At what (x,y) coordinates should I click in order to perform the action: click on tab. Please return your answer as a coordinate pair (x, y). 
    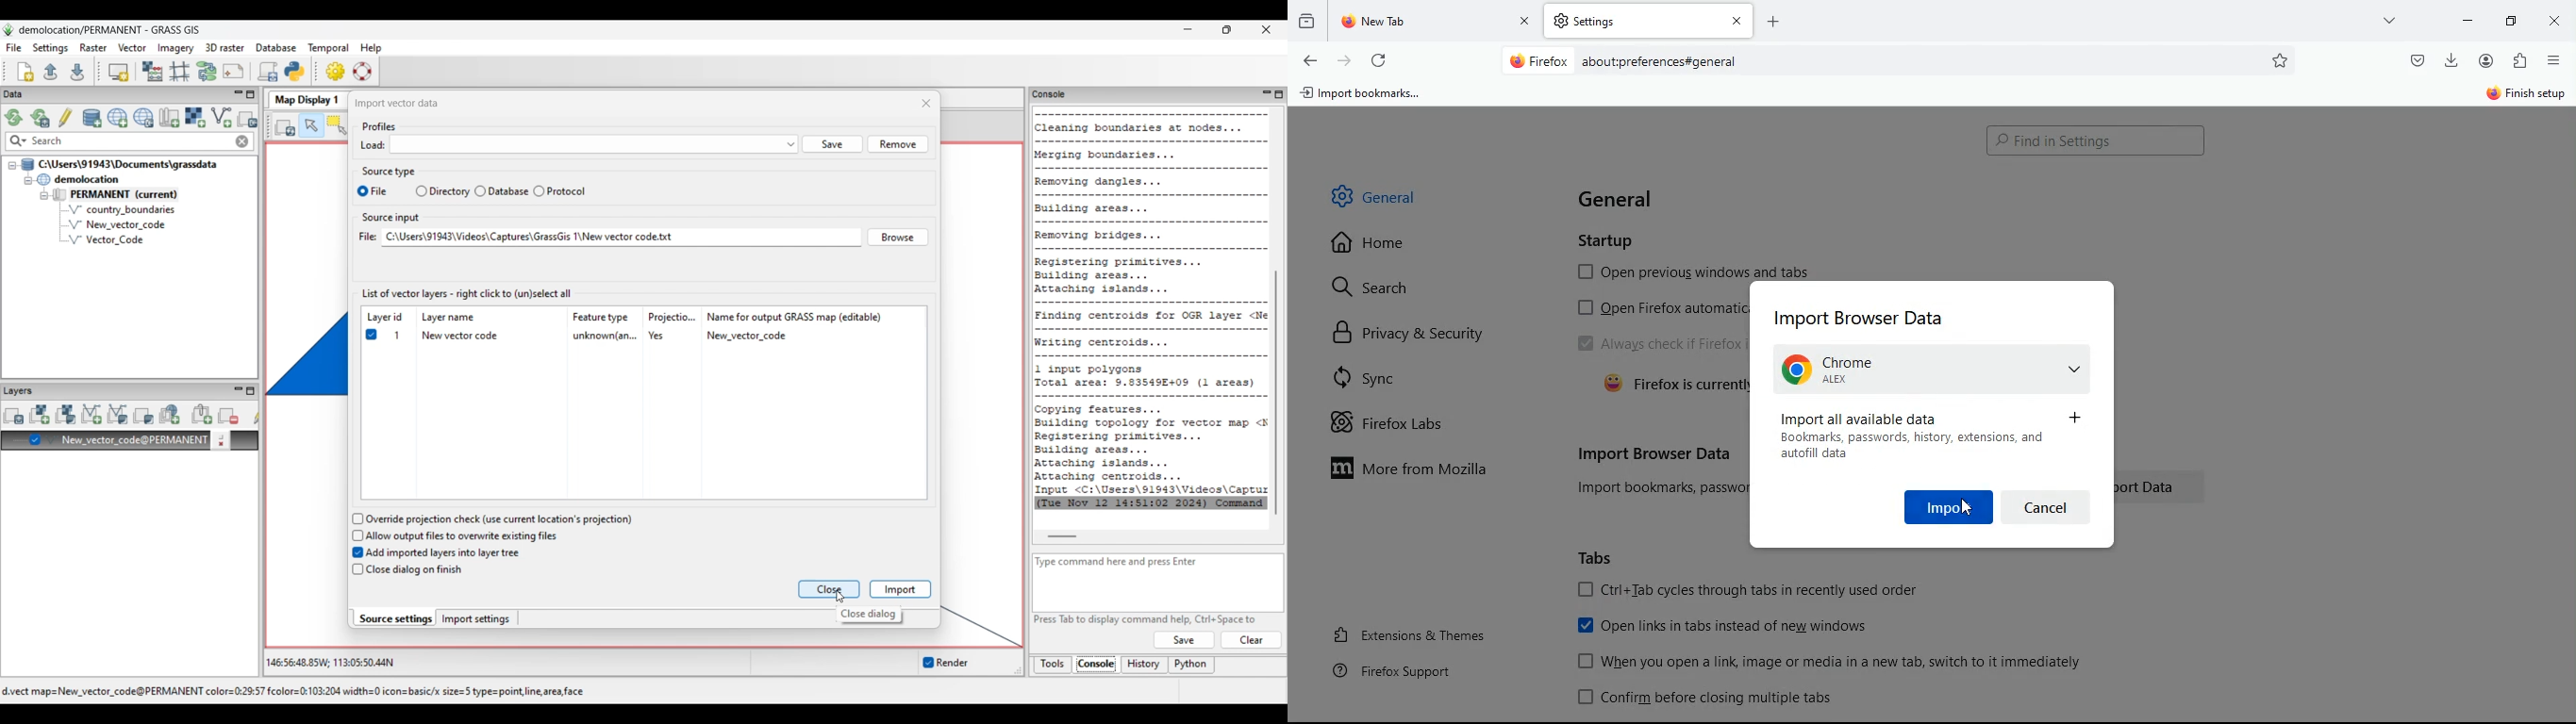
    Looking at the image, I should click on (1438, 21).